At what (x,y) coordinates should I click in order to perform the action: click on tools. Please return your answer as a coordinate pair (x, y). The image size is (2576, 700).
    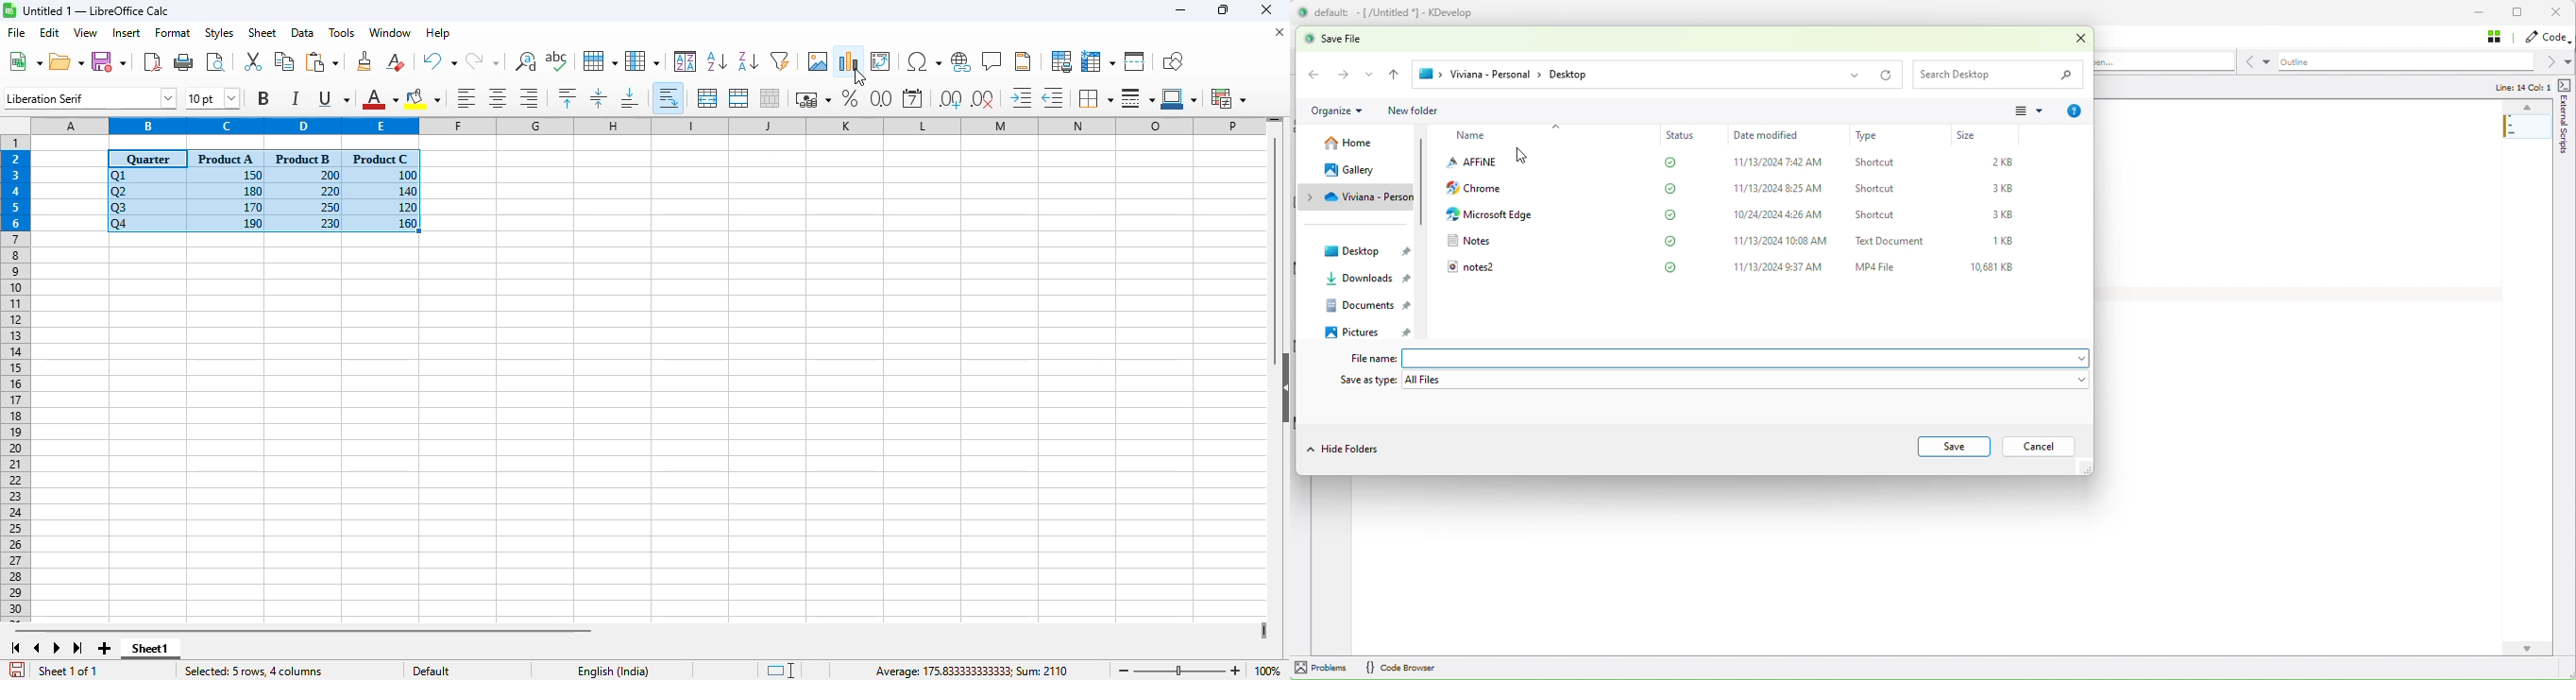
    Looking at the image, I should click on (341, 32).